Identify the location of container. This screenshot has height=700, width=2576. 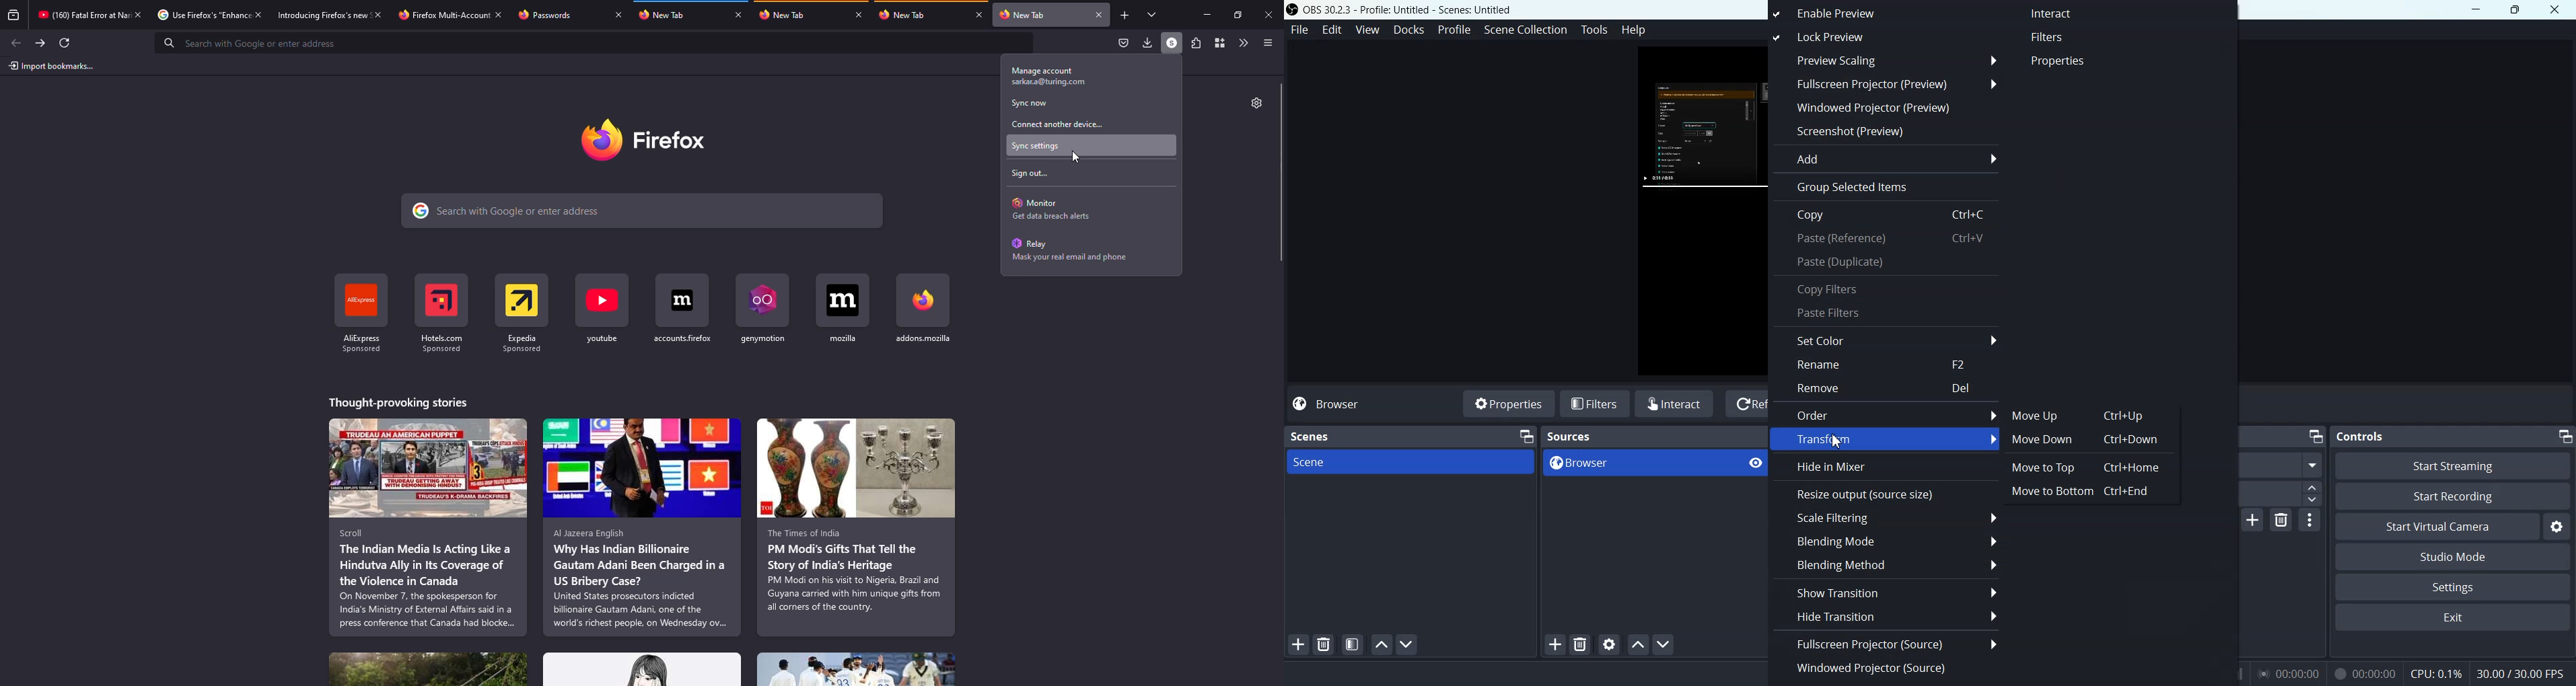
(1219, 43).